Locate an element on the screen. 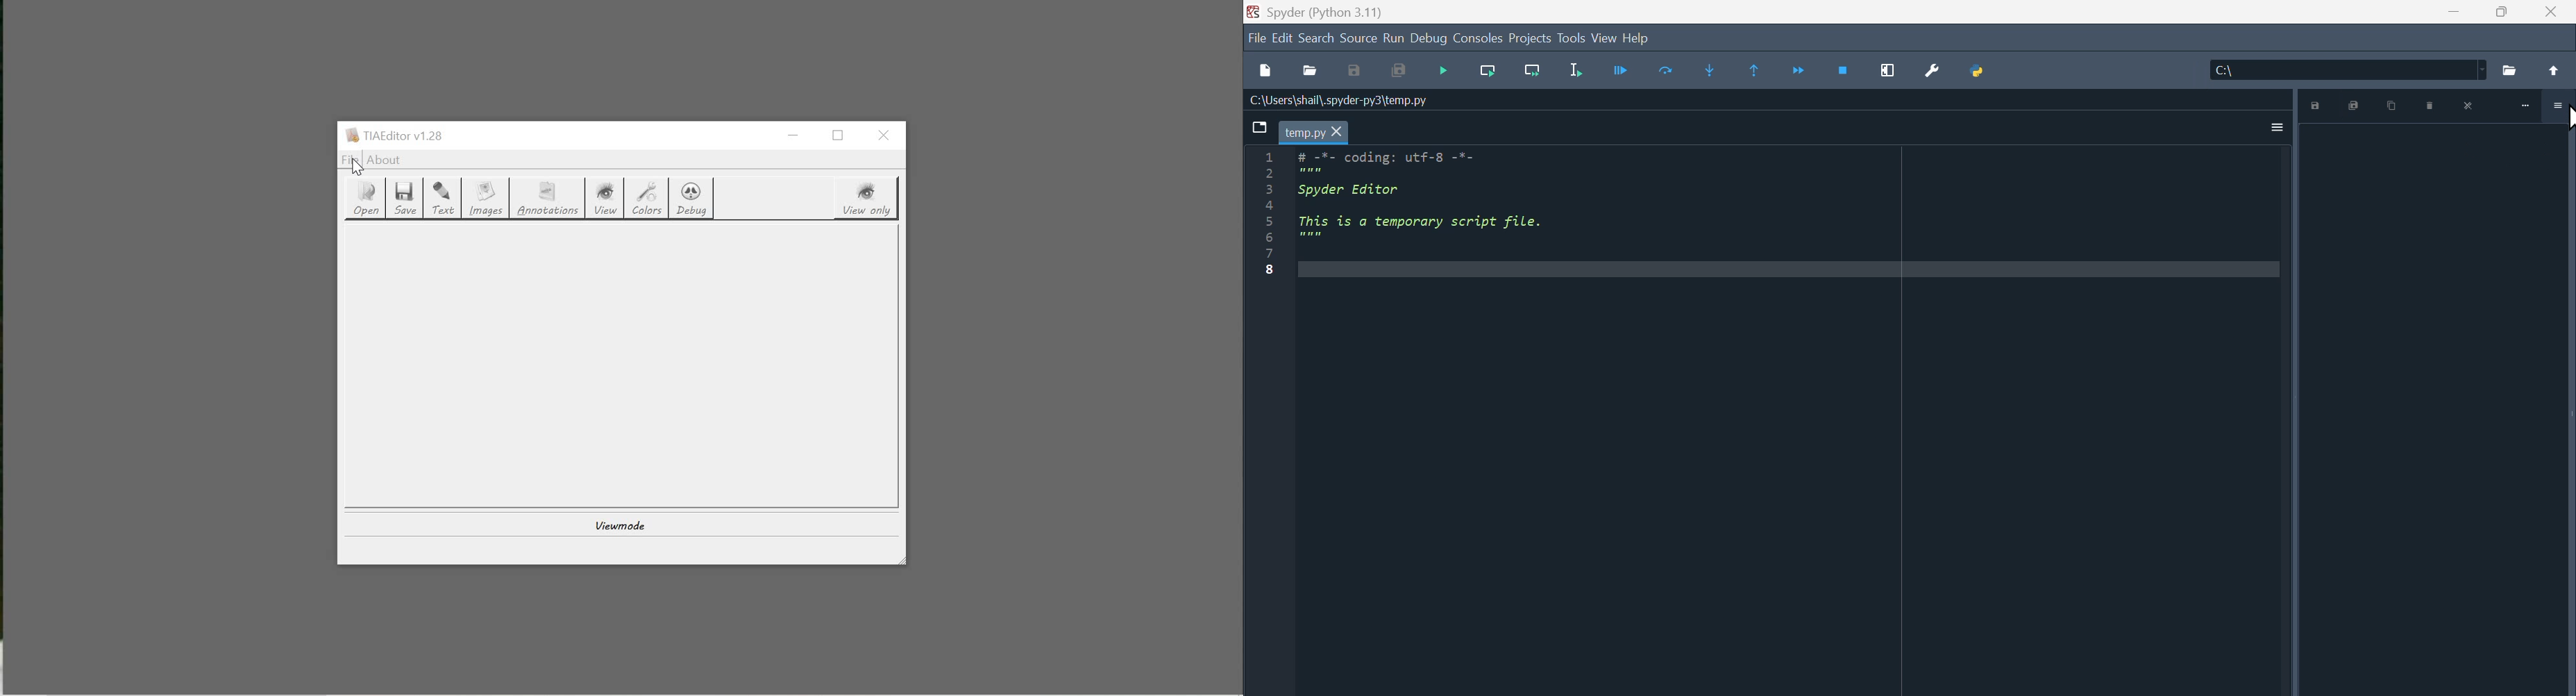 This screenshot has height=700, width=2576. Maximise is located at coordinates (2503, 11).